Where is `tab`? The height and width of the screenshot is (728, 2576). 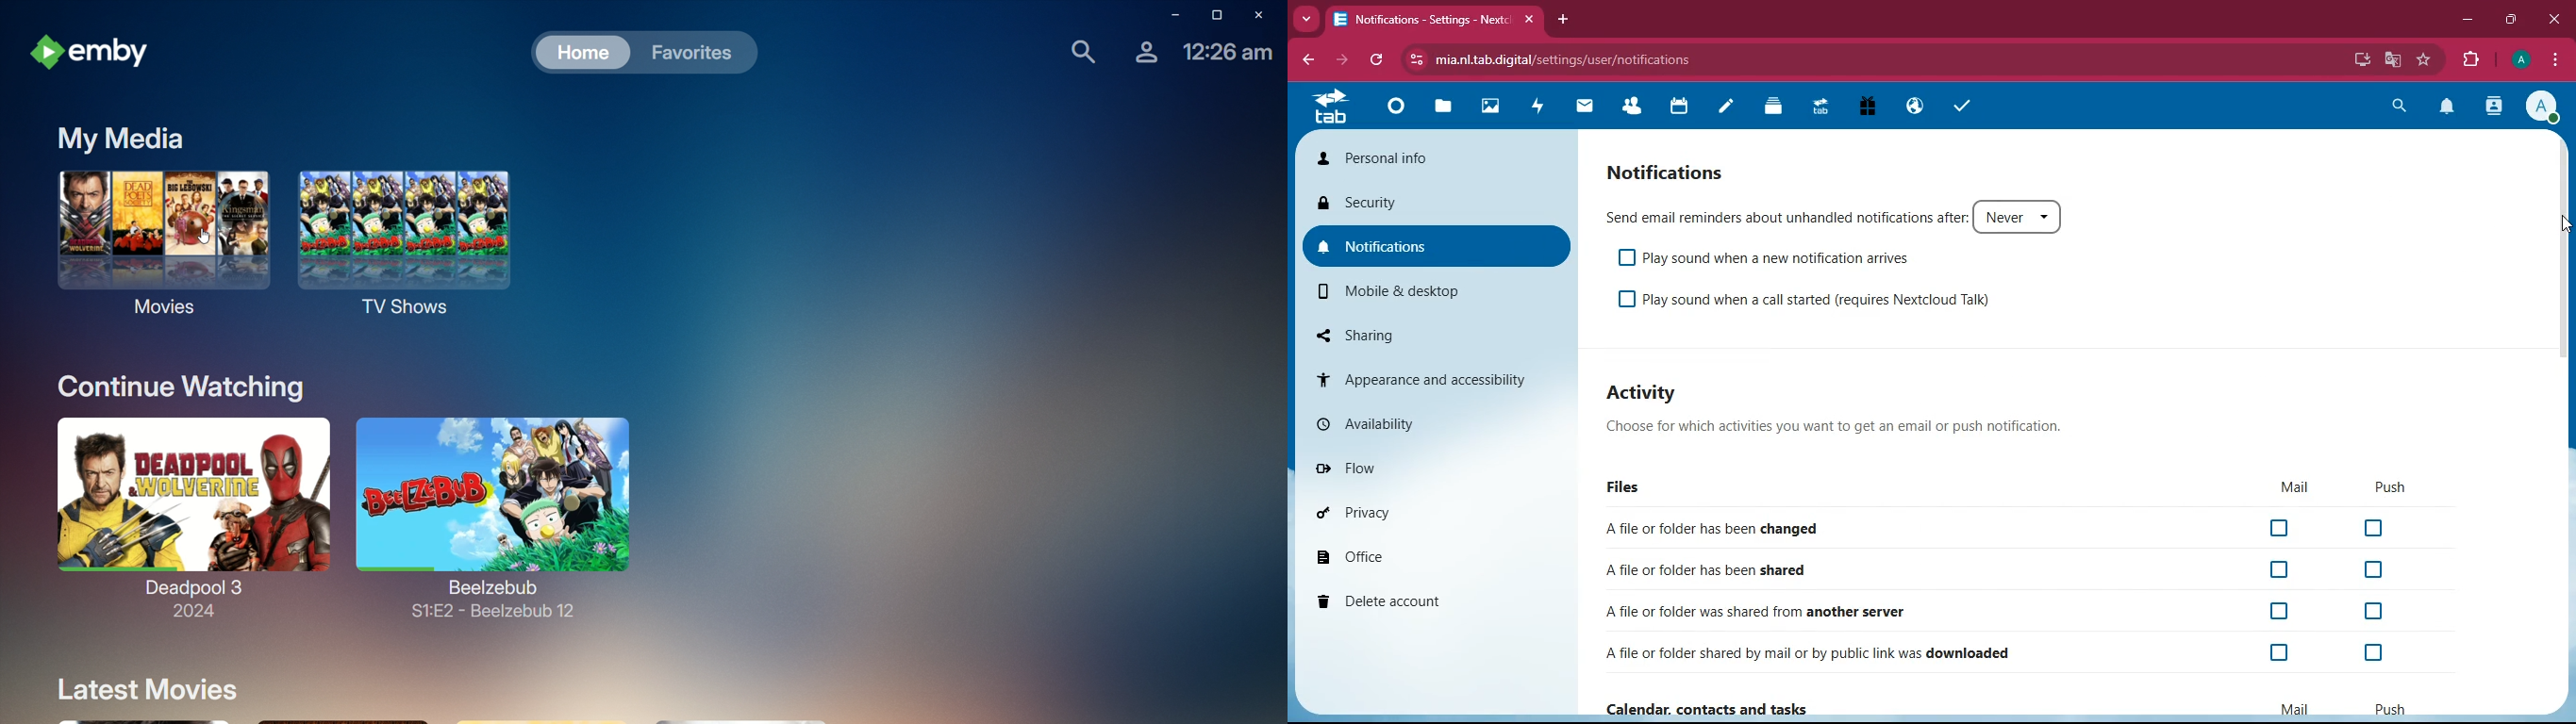
tab is located at coordinates (1336, 106).